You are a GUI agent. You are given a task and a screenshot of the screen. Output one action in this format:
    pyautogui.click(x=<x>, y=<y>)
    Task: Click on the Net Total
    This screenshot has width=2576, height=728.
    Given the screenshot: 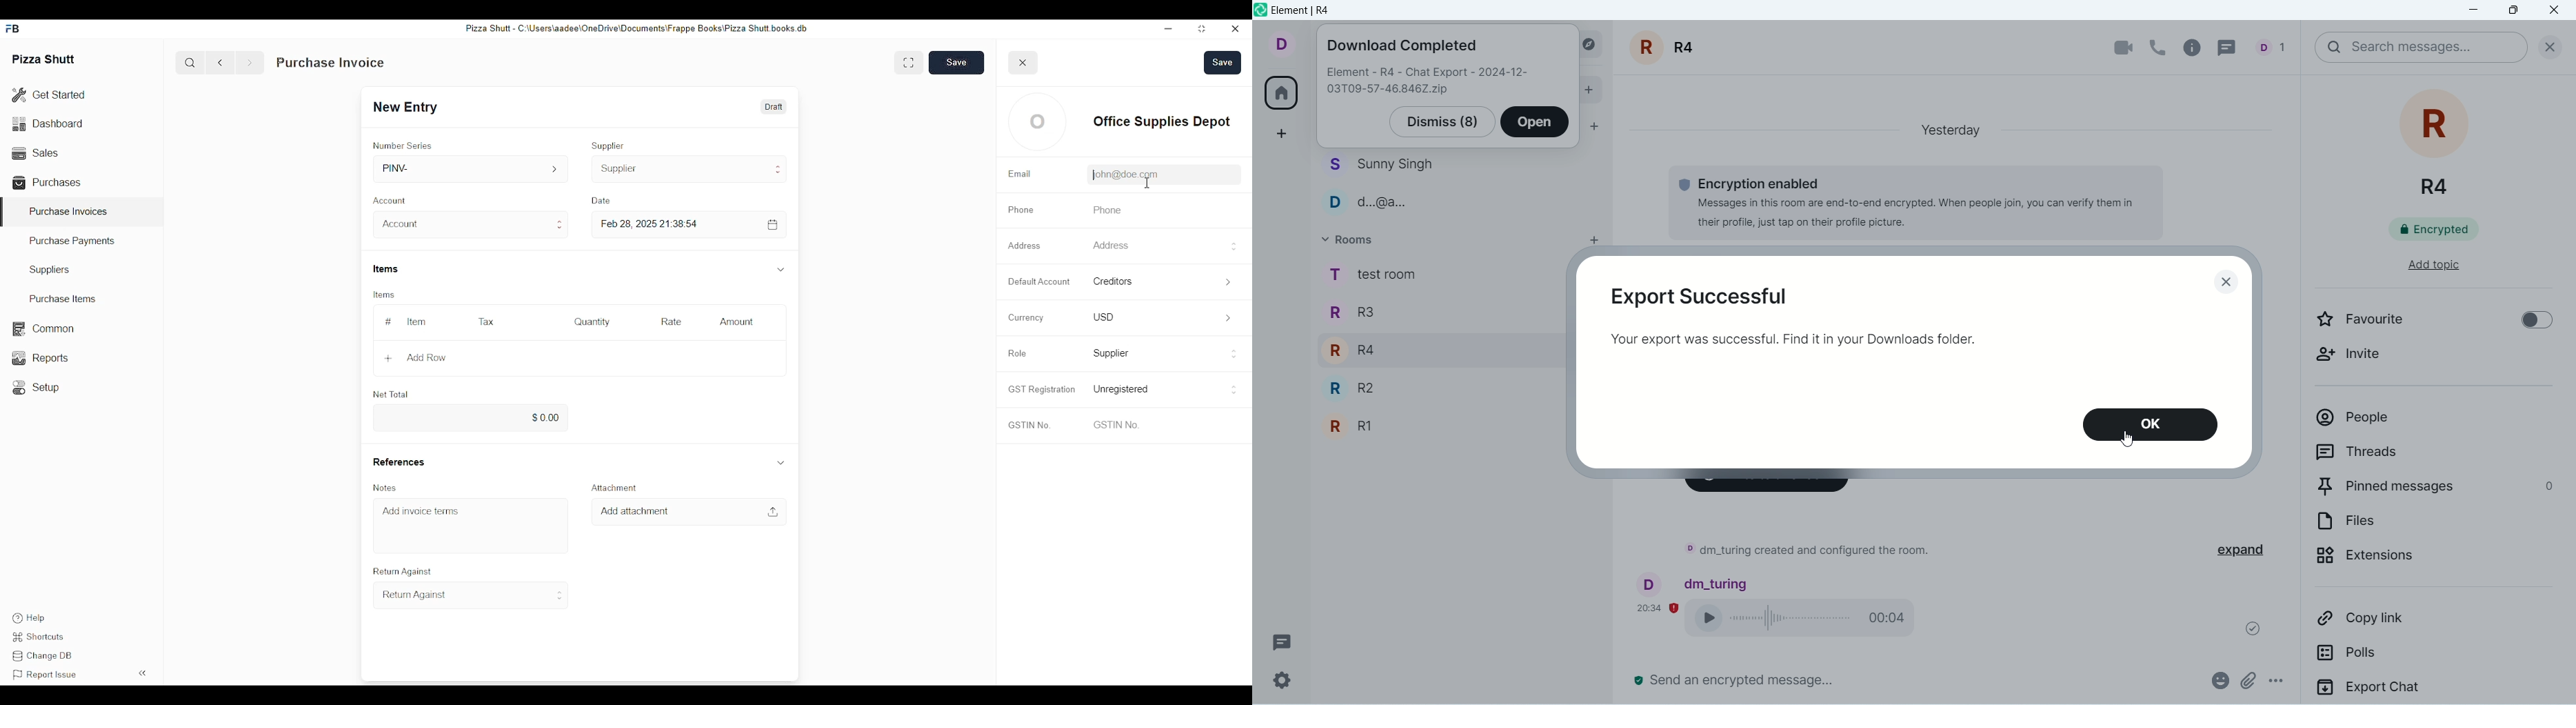 What is the action you would take?
    pyautogui.click(x=391, y=394)
    